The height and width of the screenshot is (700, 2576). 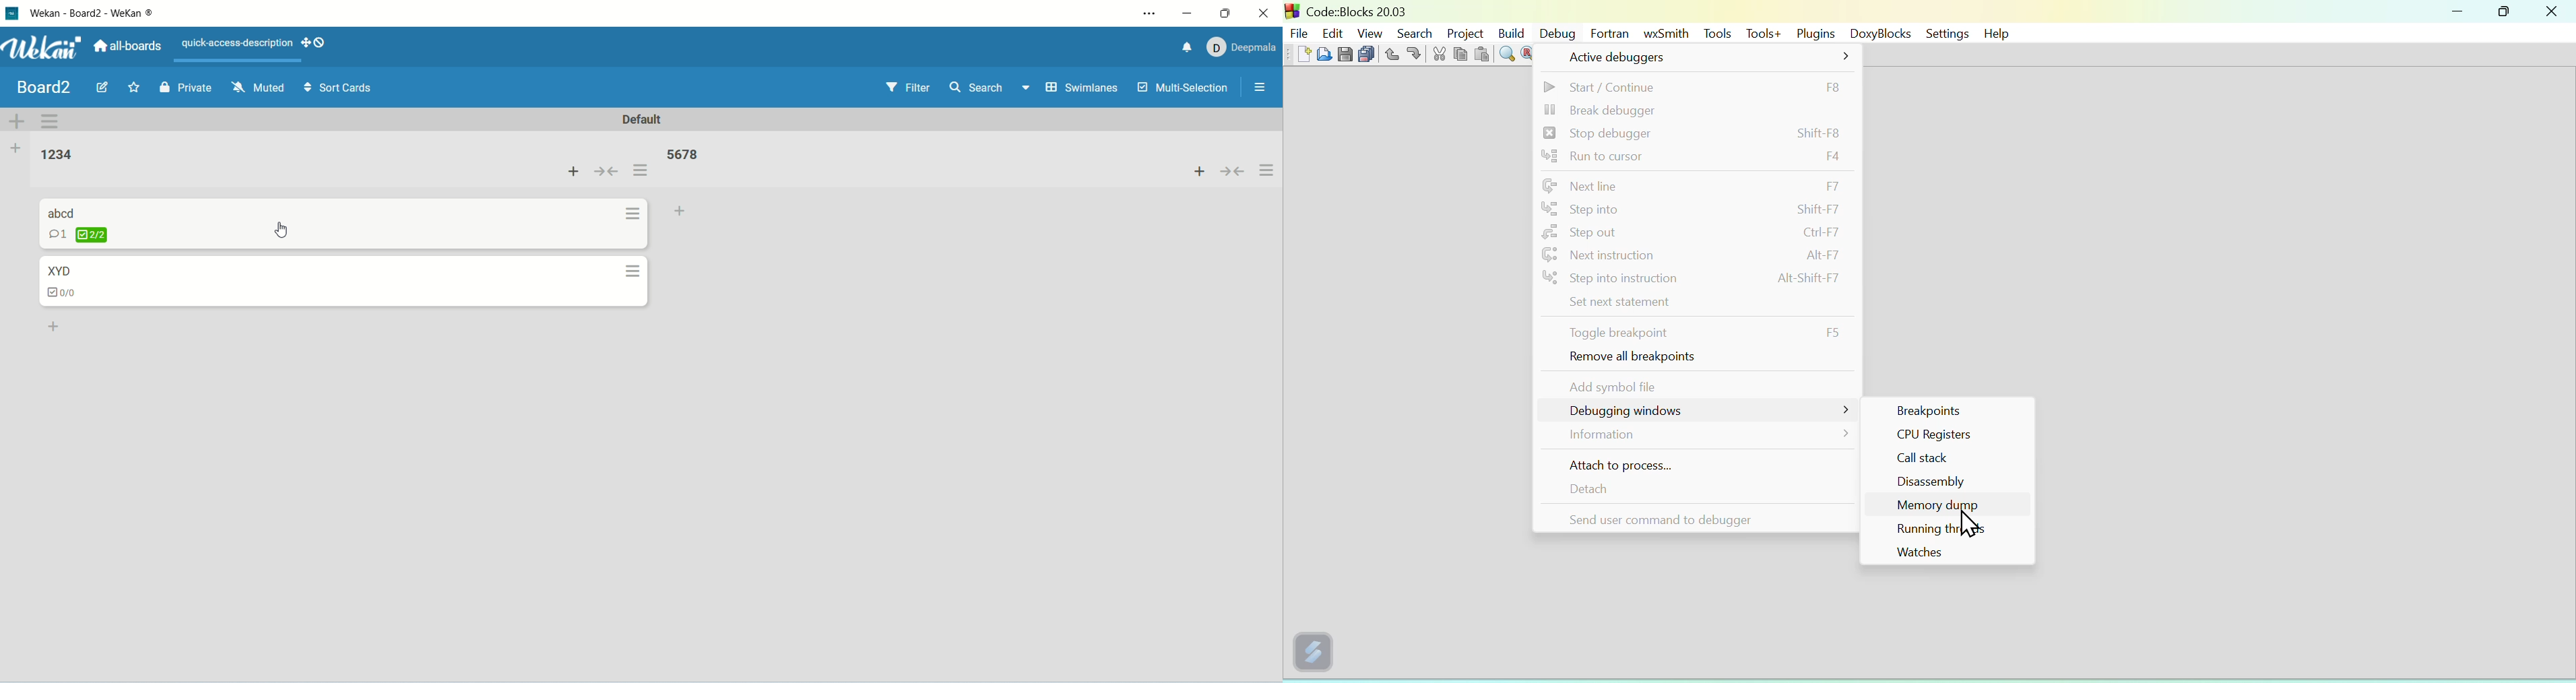 I want to click on Call stack, so click(x=1947, y=460).